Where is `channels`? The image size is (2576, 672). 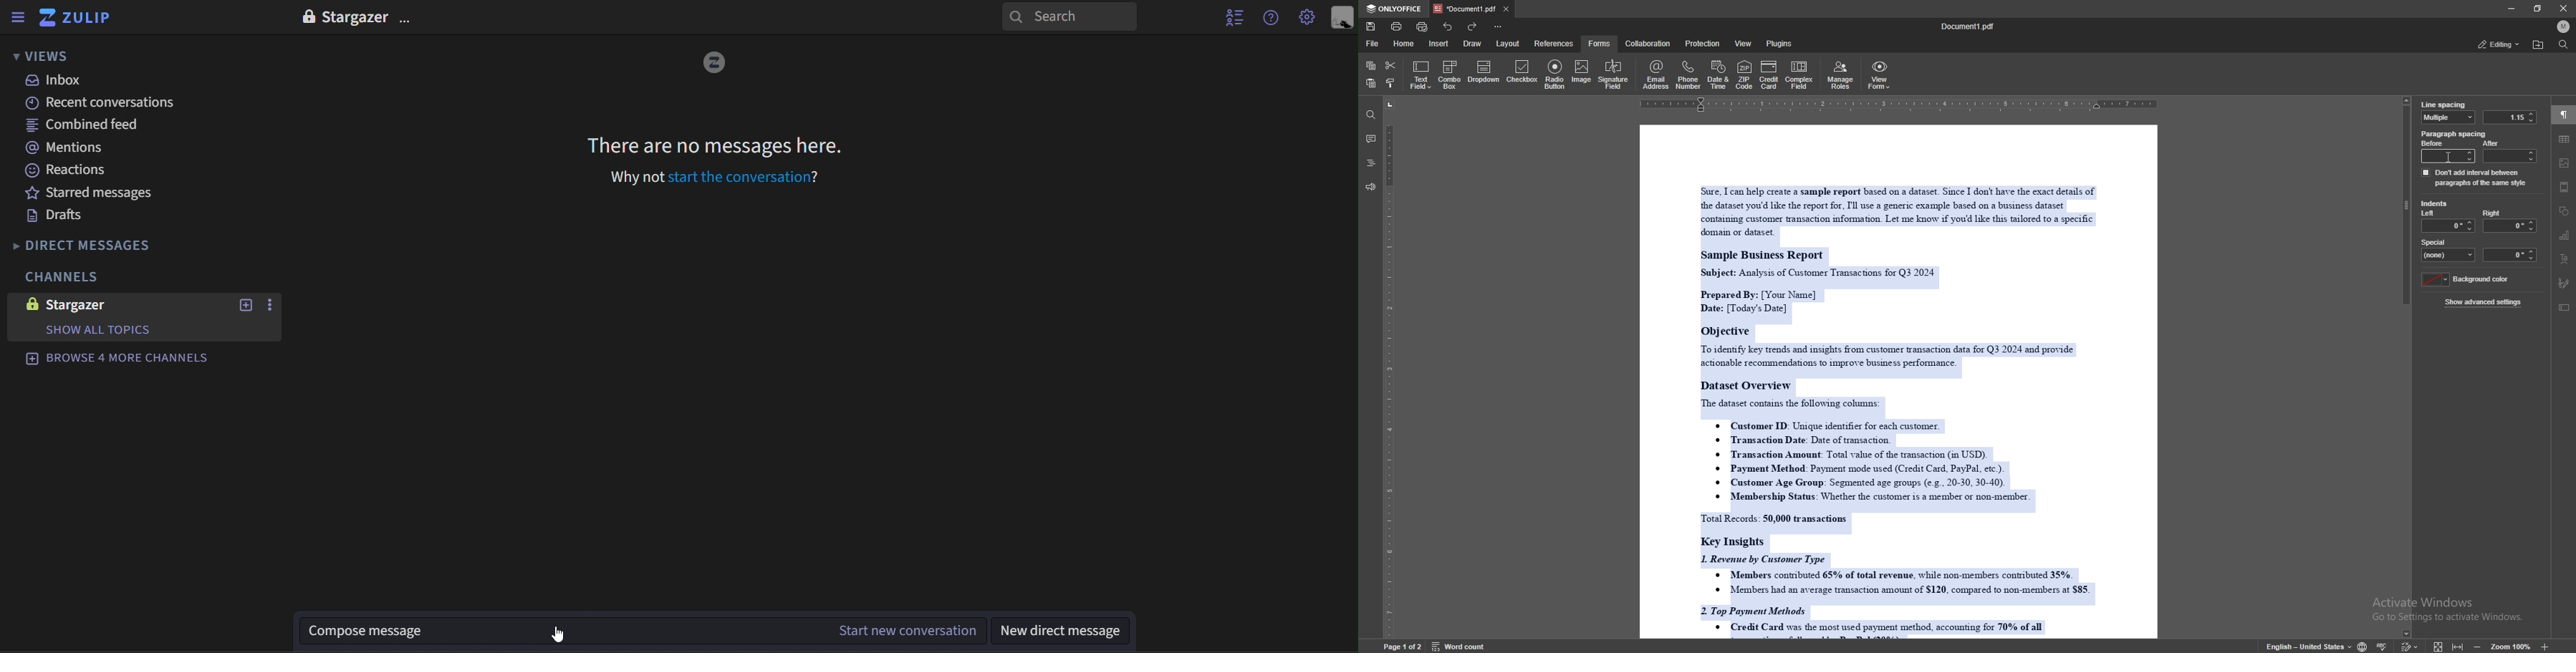 channels is located at coordinates (87, 276).